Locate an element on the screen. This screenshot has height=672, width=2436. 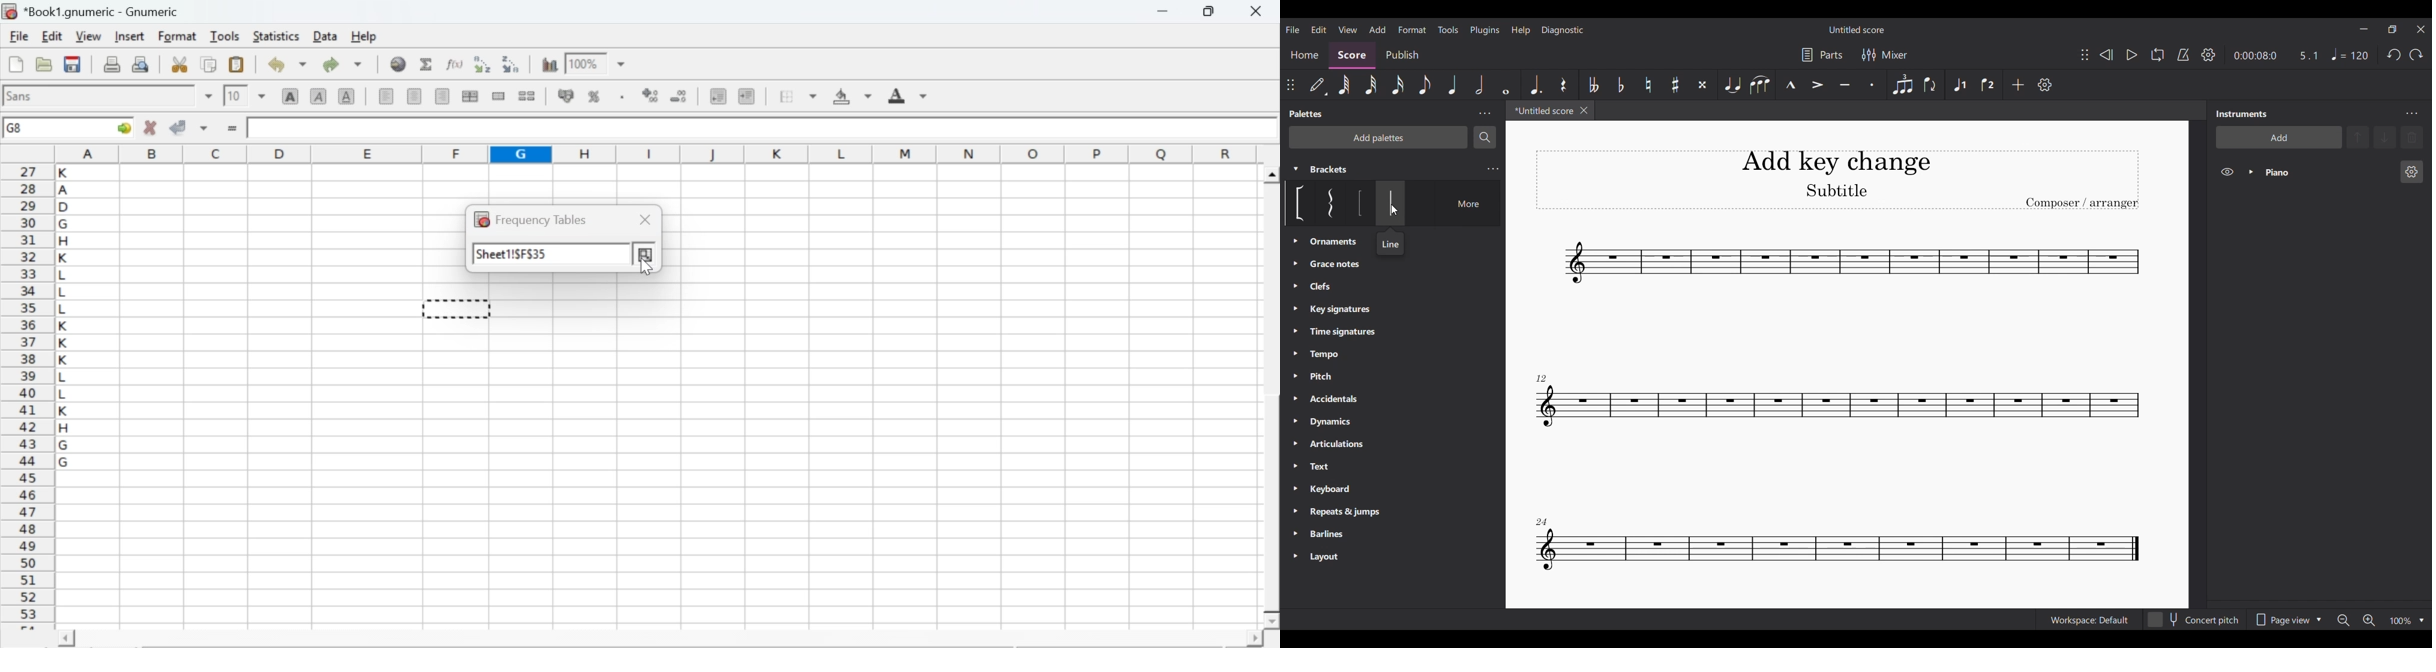
insert is located at coordinates (128, 35).